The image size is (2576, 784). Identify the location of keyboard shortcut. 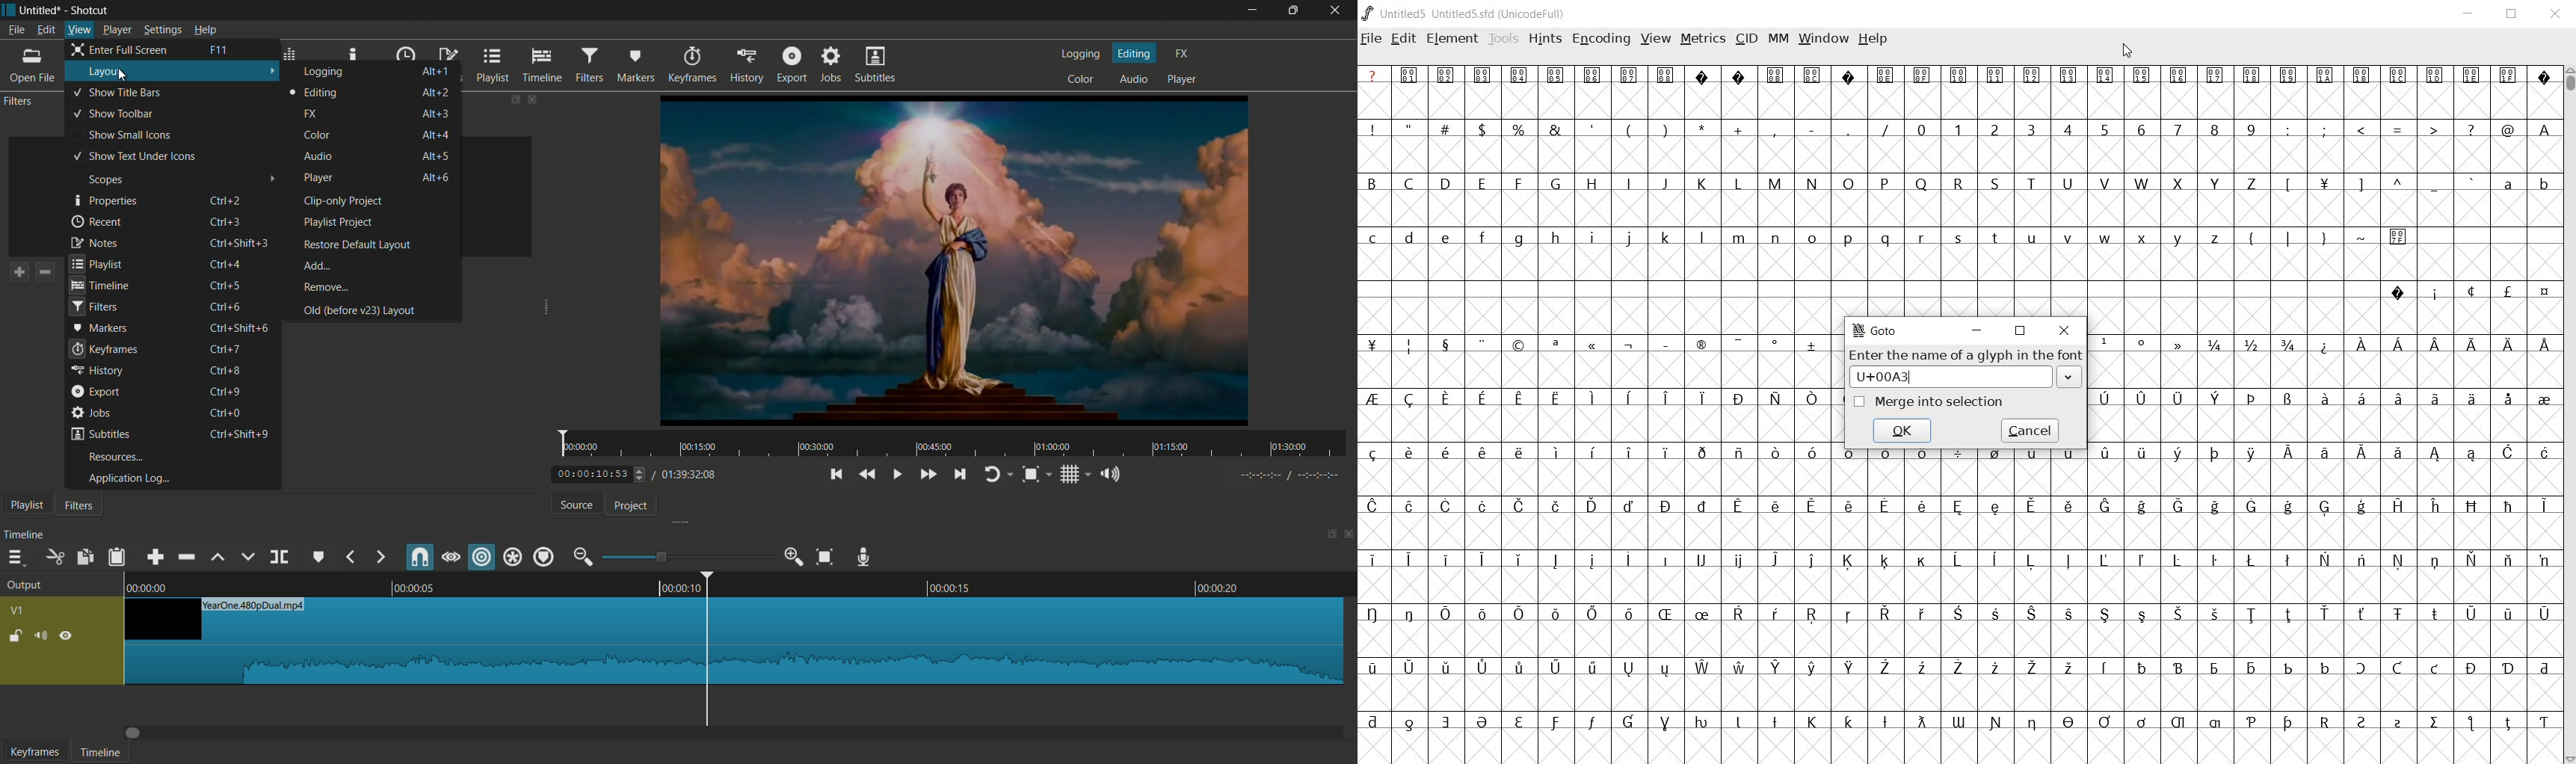
(226, 306).